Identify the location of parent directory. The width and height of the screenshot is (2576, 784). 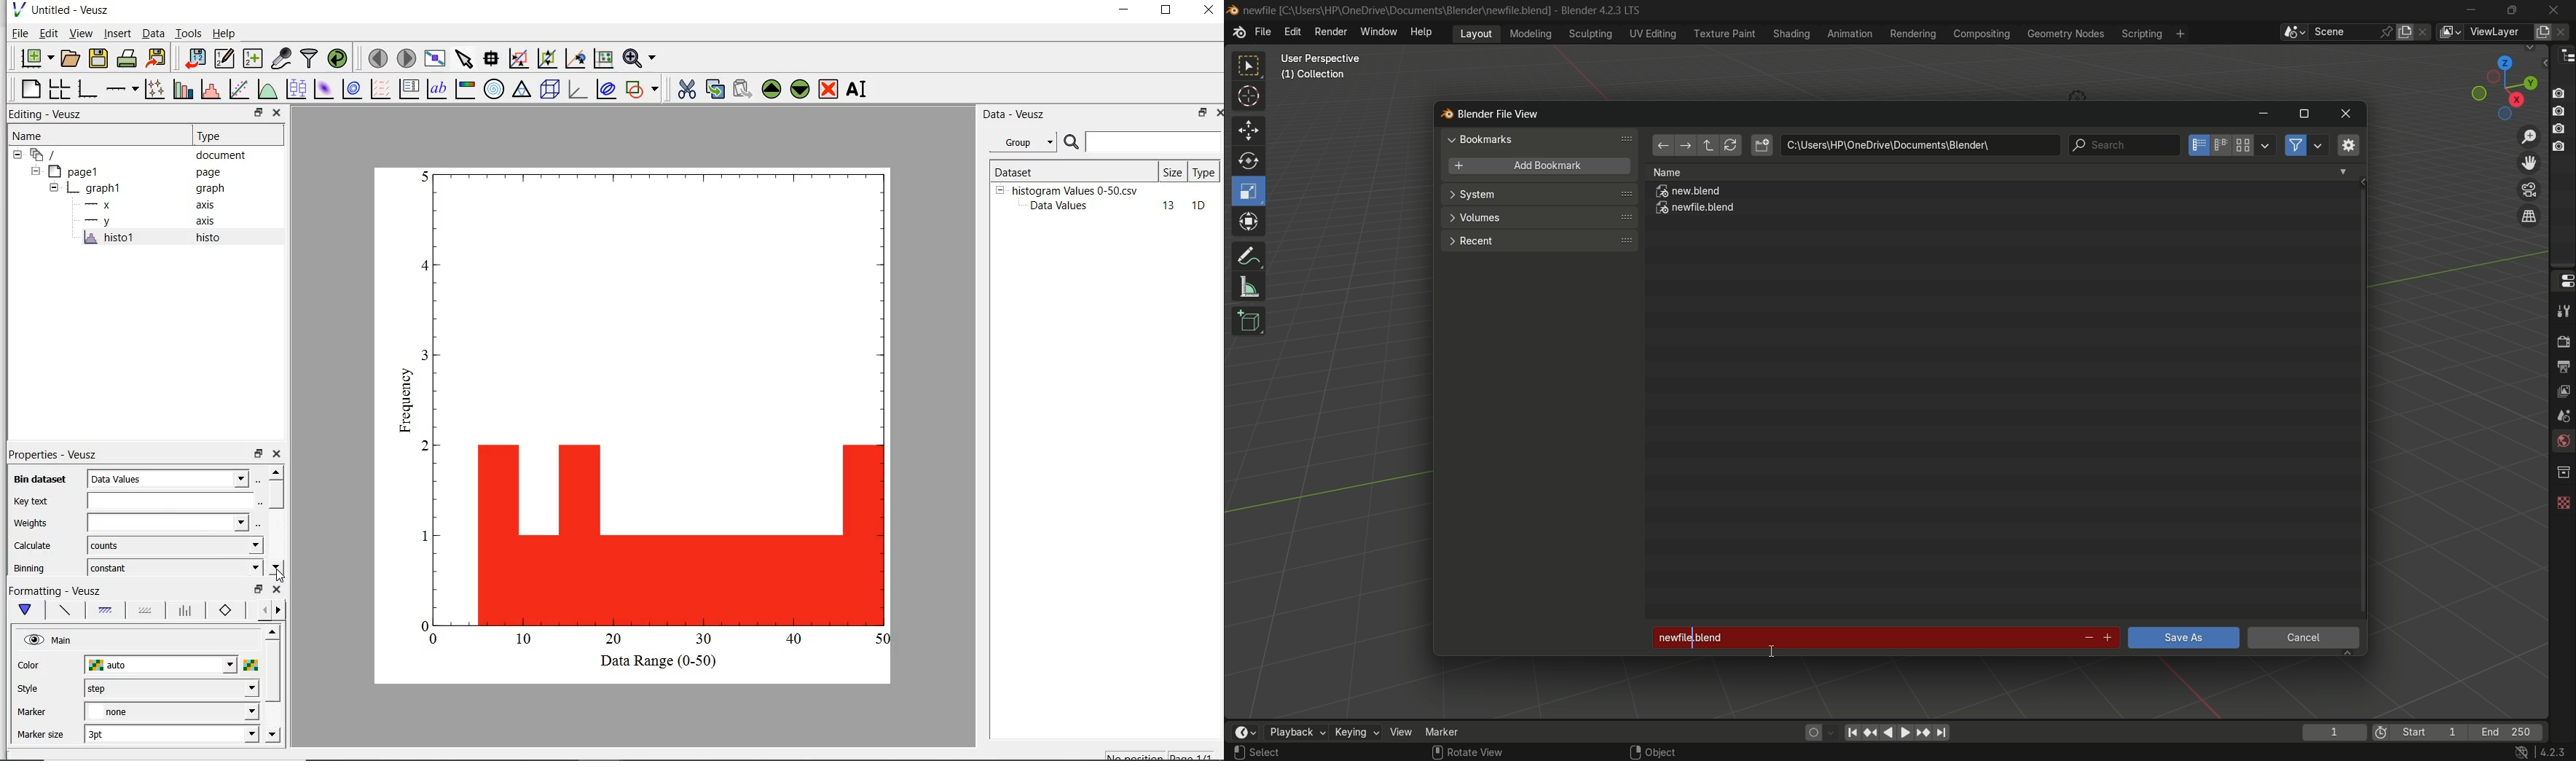
(1710, 145).